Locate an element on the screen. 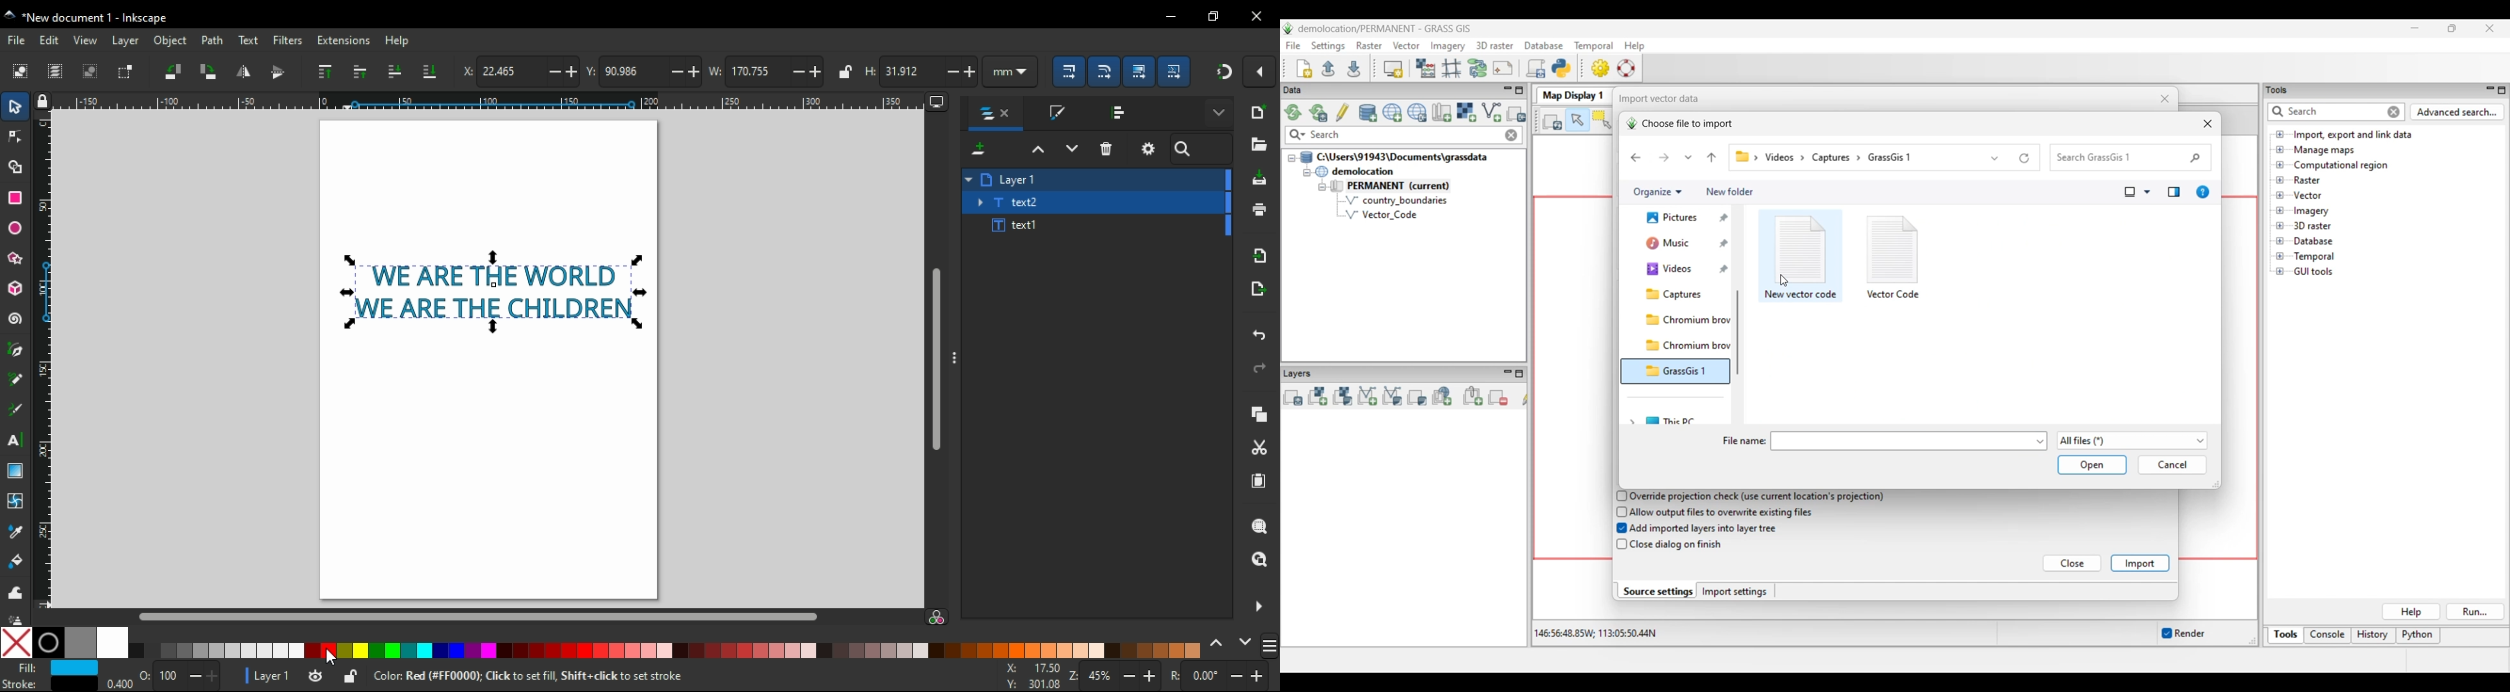  open  is located at coordinates (1260, 144).